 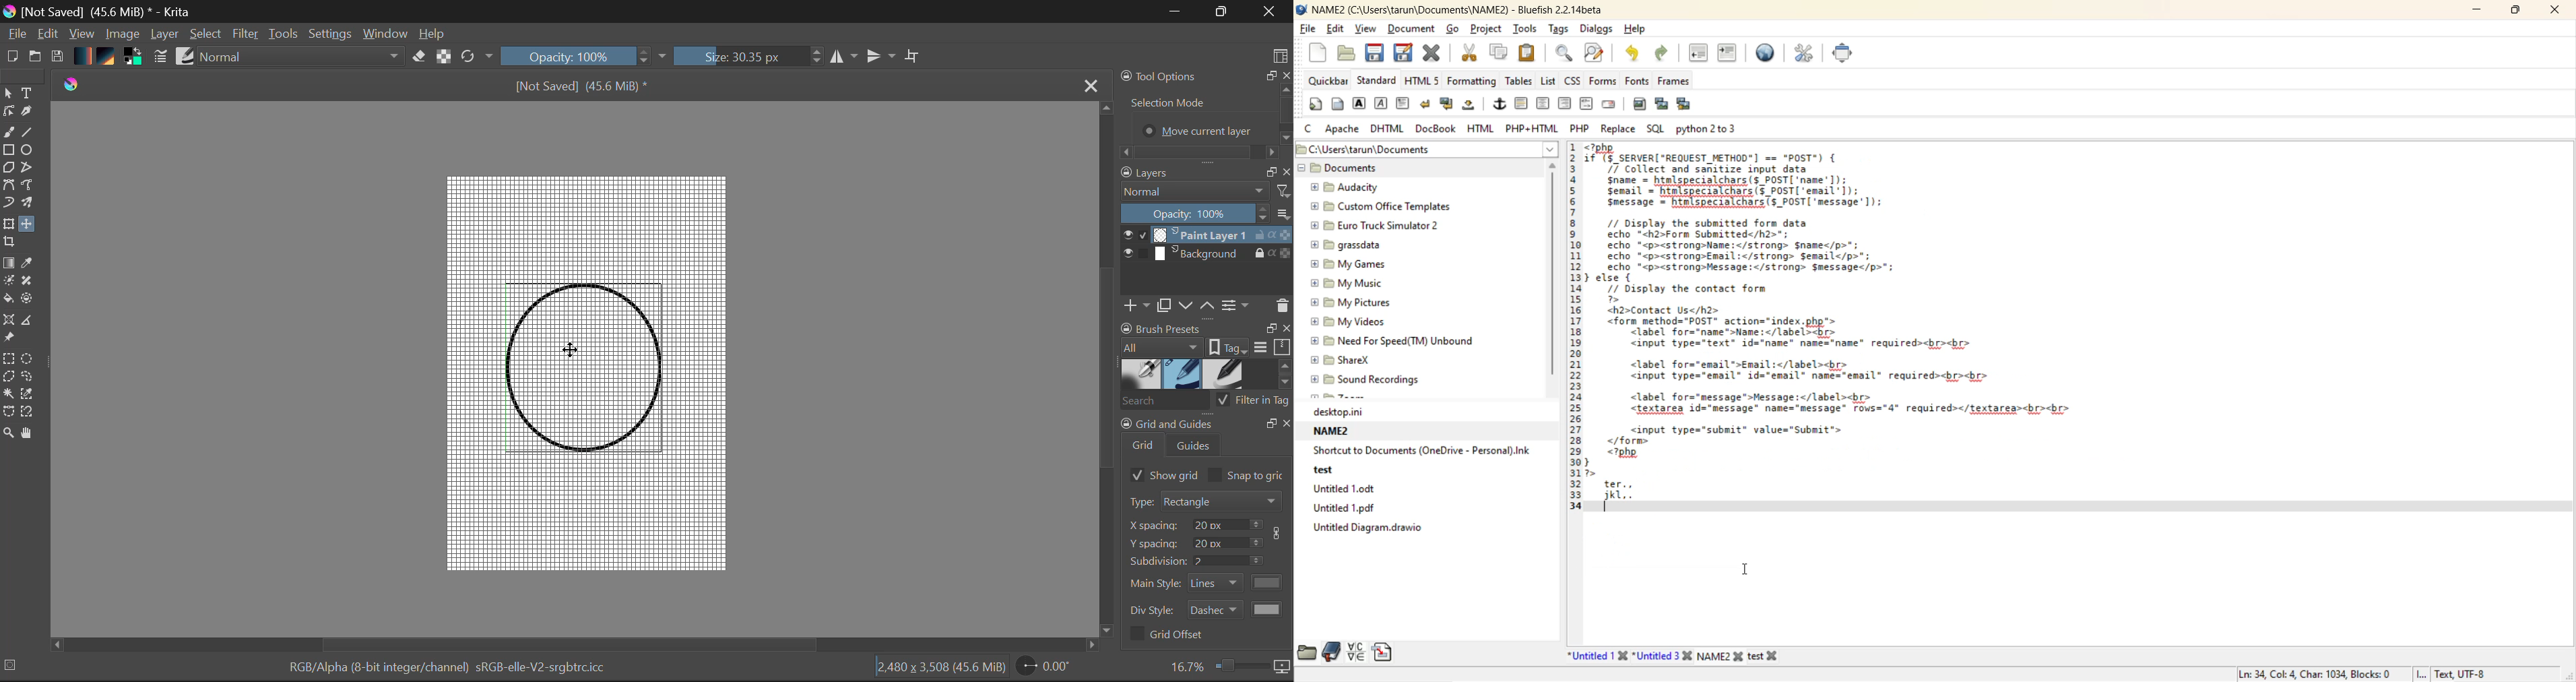 I want to click on Save, so click(x=58, y=57).